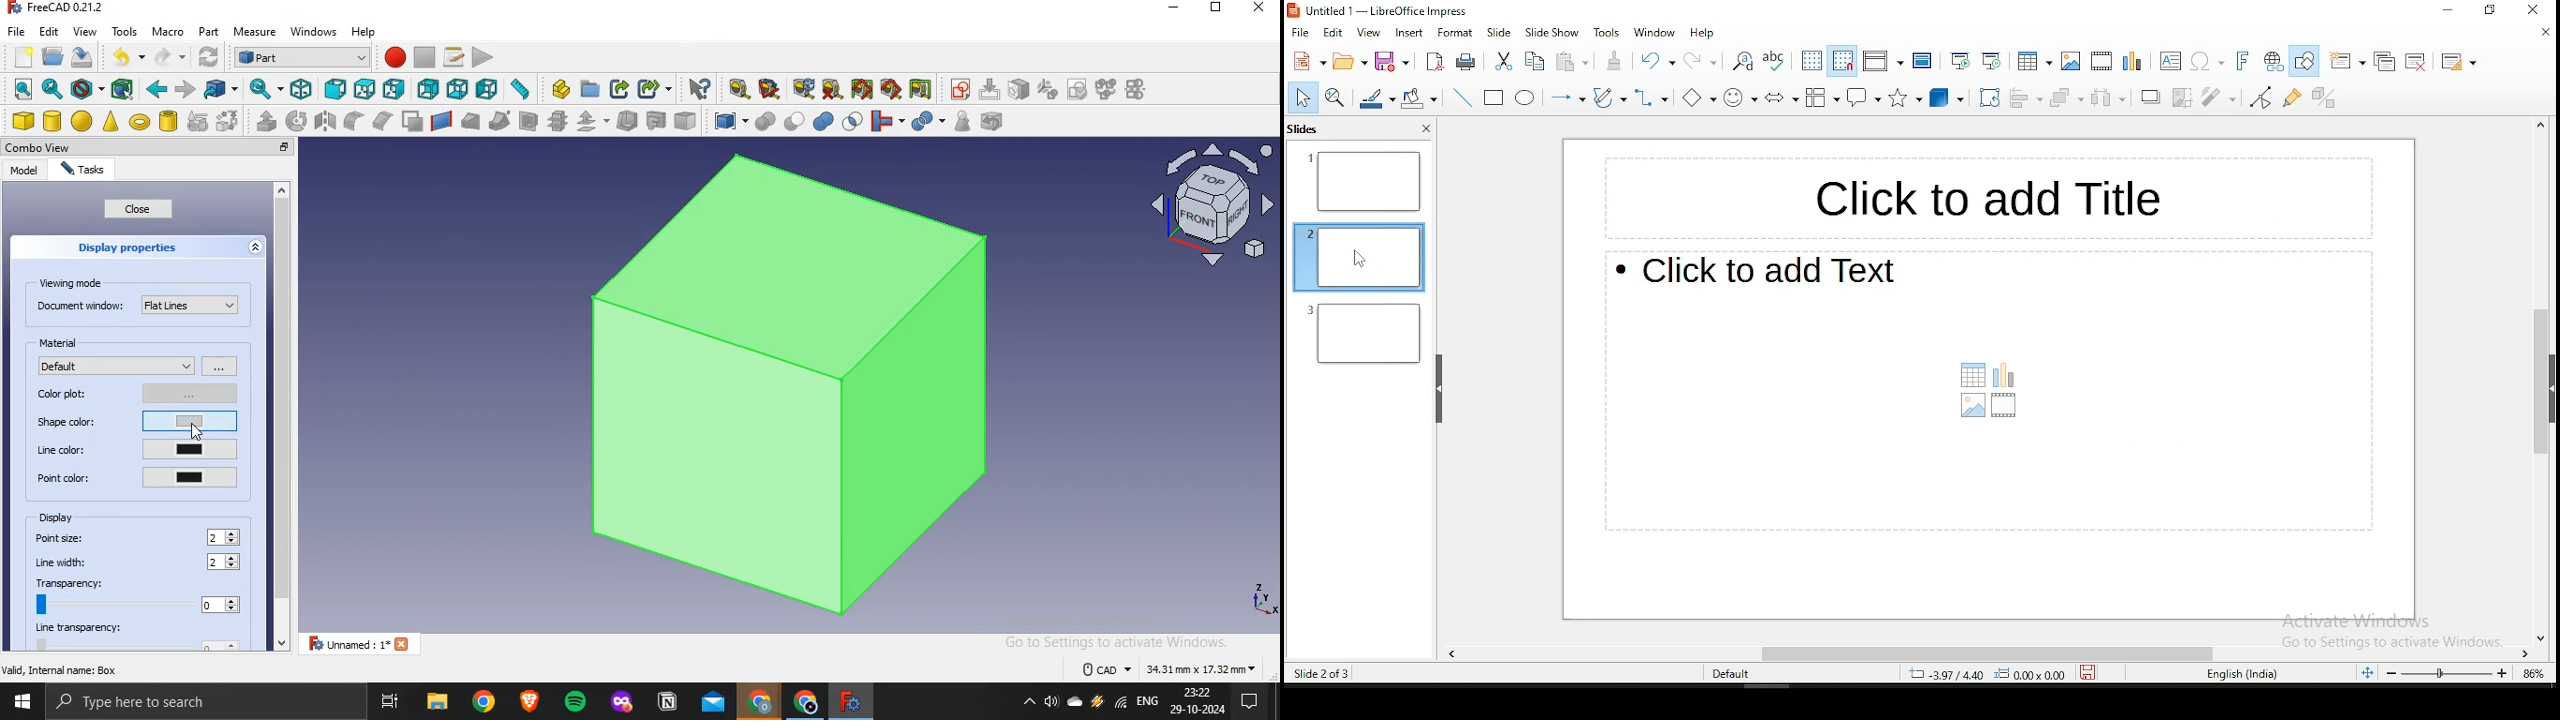 This screenshot has width=2576, height=728. What do you see at coordinates (685, 120) in the screenshot?
I see `color per face` at bounding box center [685, 120].